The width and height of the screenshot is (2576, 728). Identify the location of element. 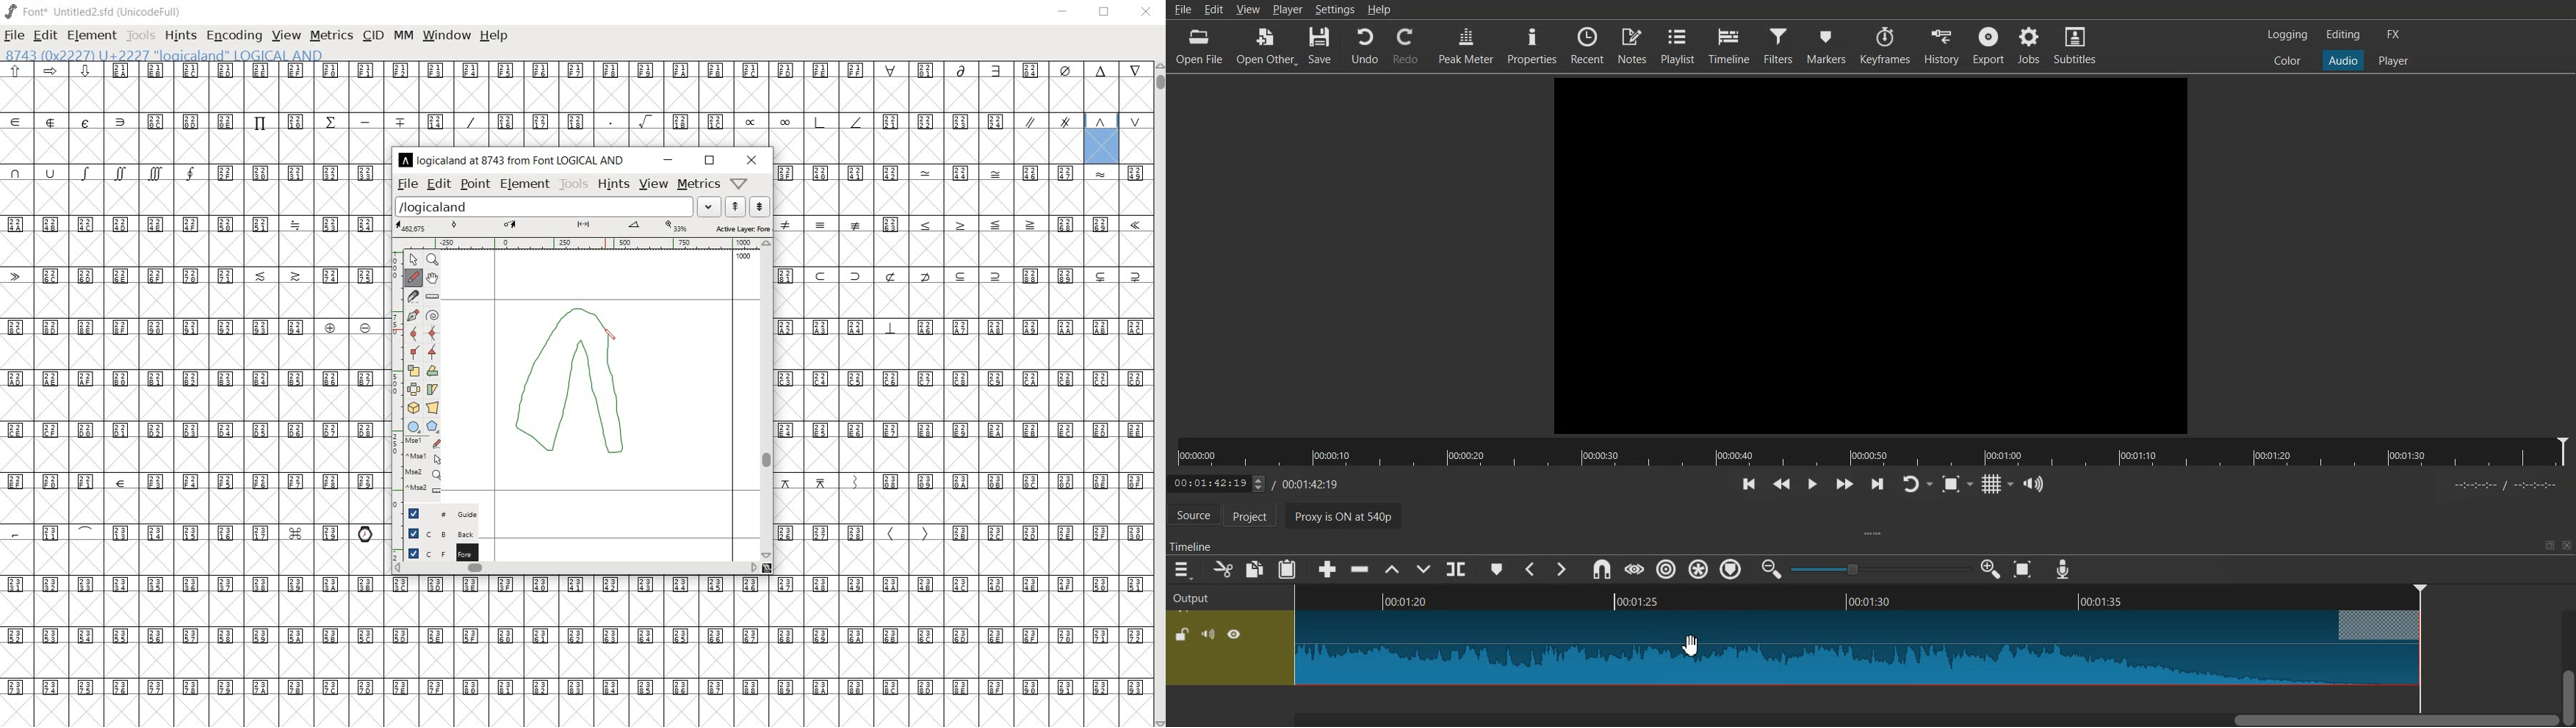
(525, 184).